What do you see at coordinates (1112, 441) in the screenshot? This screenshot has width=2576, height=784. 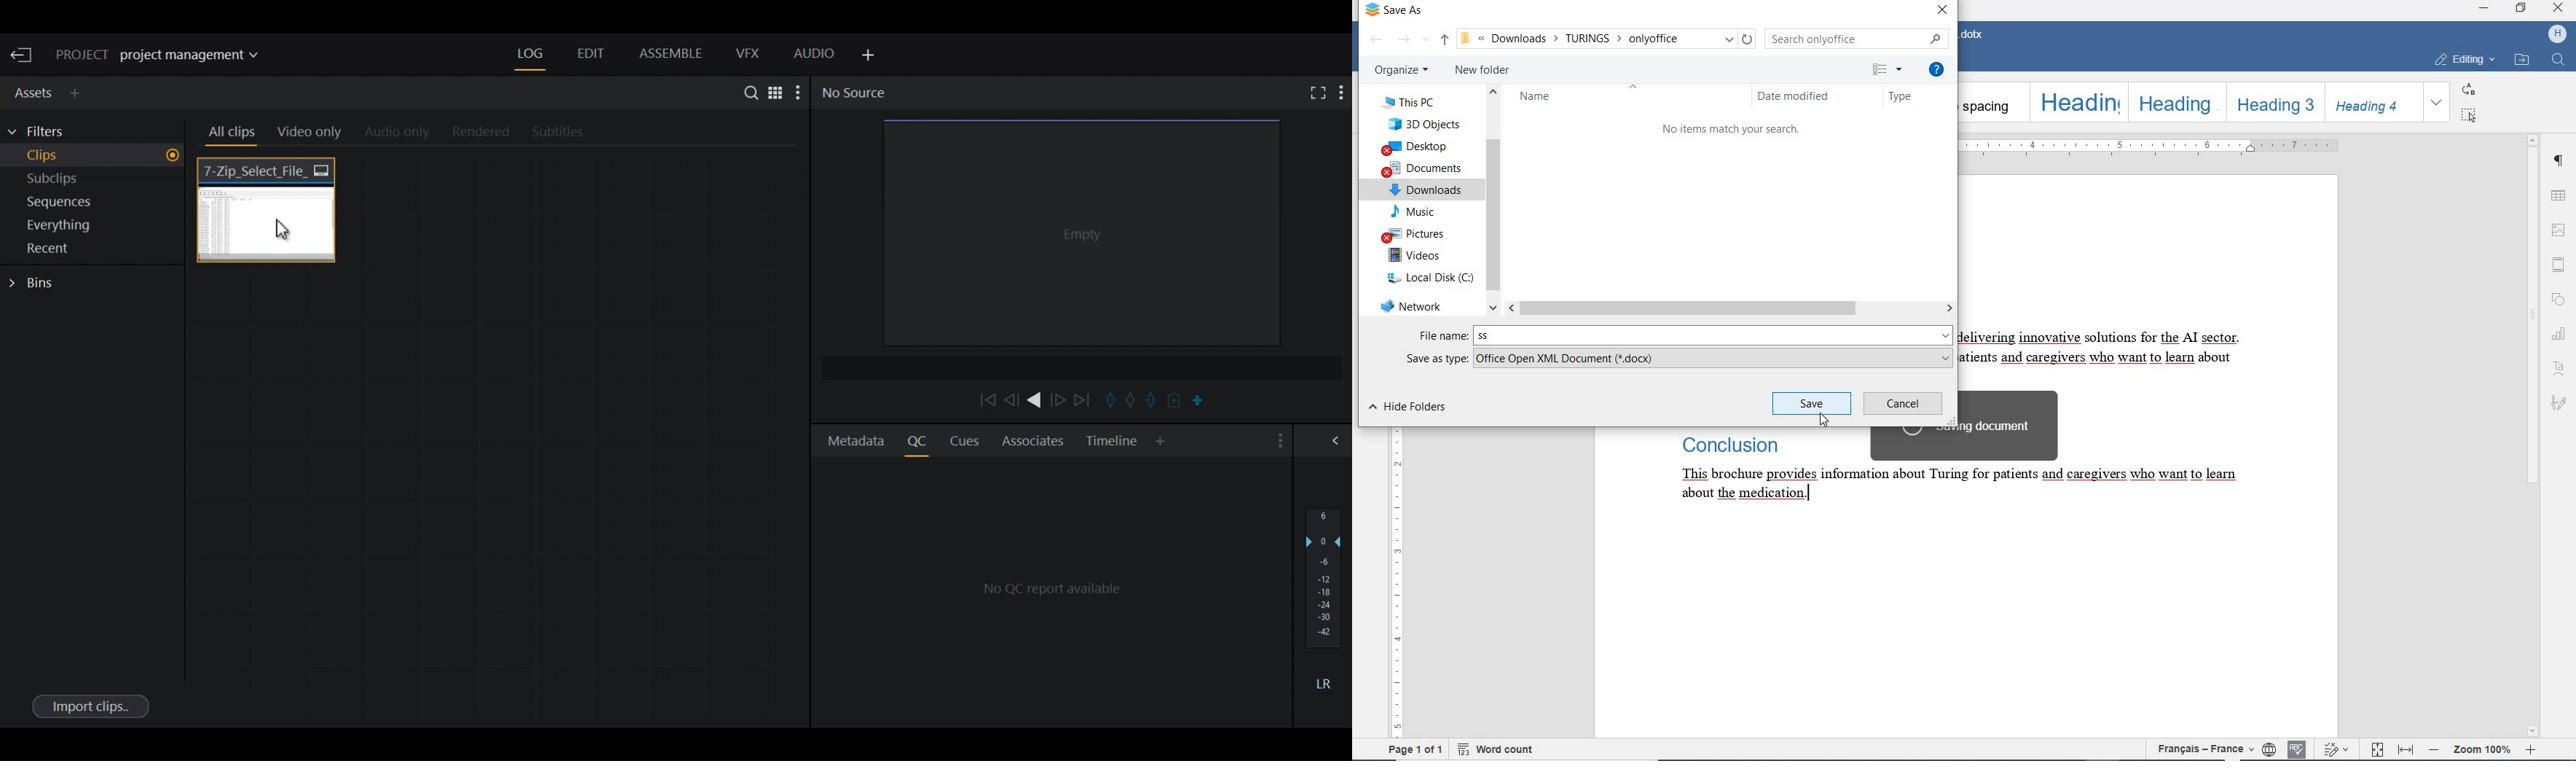 I see `Timeline` at bounding box center [1112, 441].